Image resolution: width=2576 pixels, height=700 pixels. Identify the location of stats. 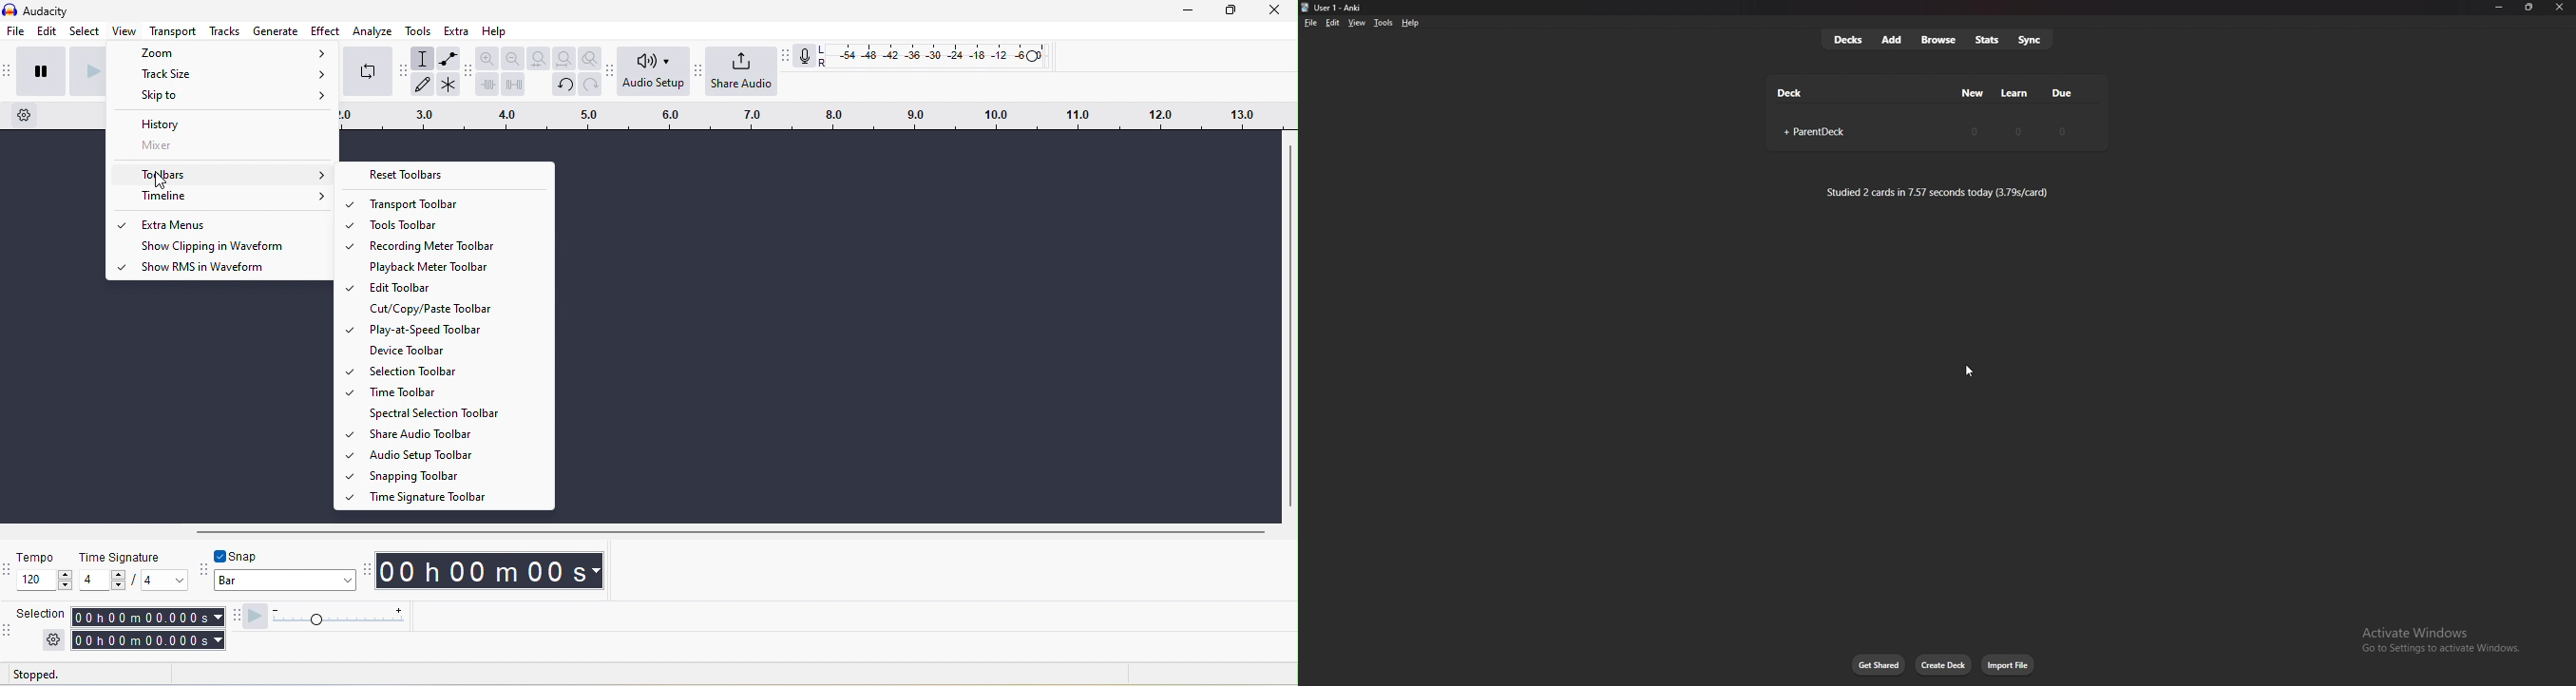
(1987, 40).